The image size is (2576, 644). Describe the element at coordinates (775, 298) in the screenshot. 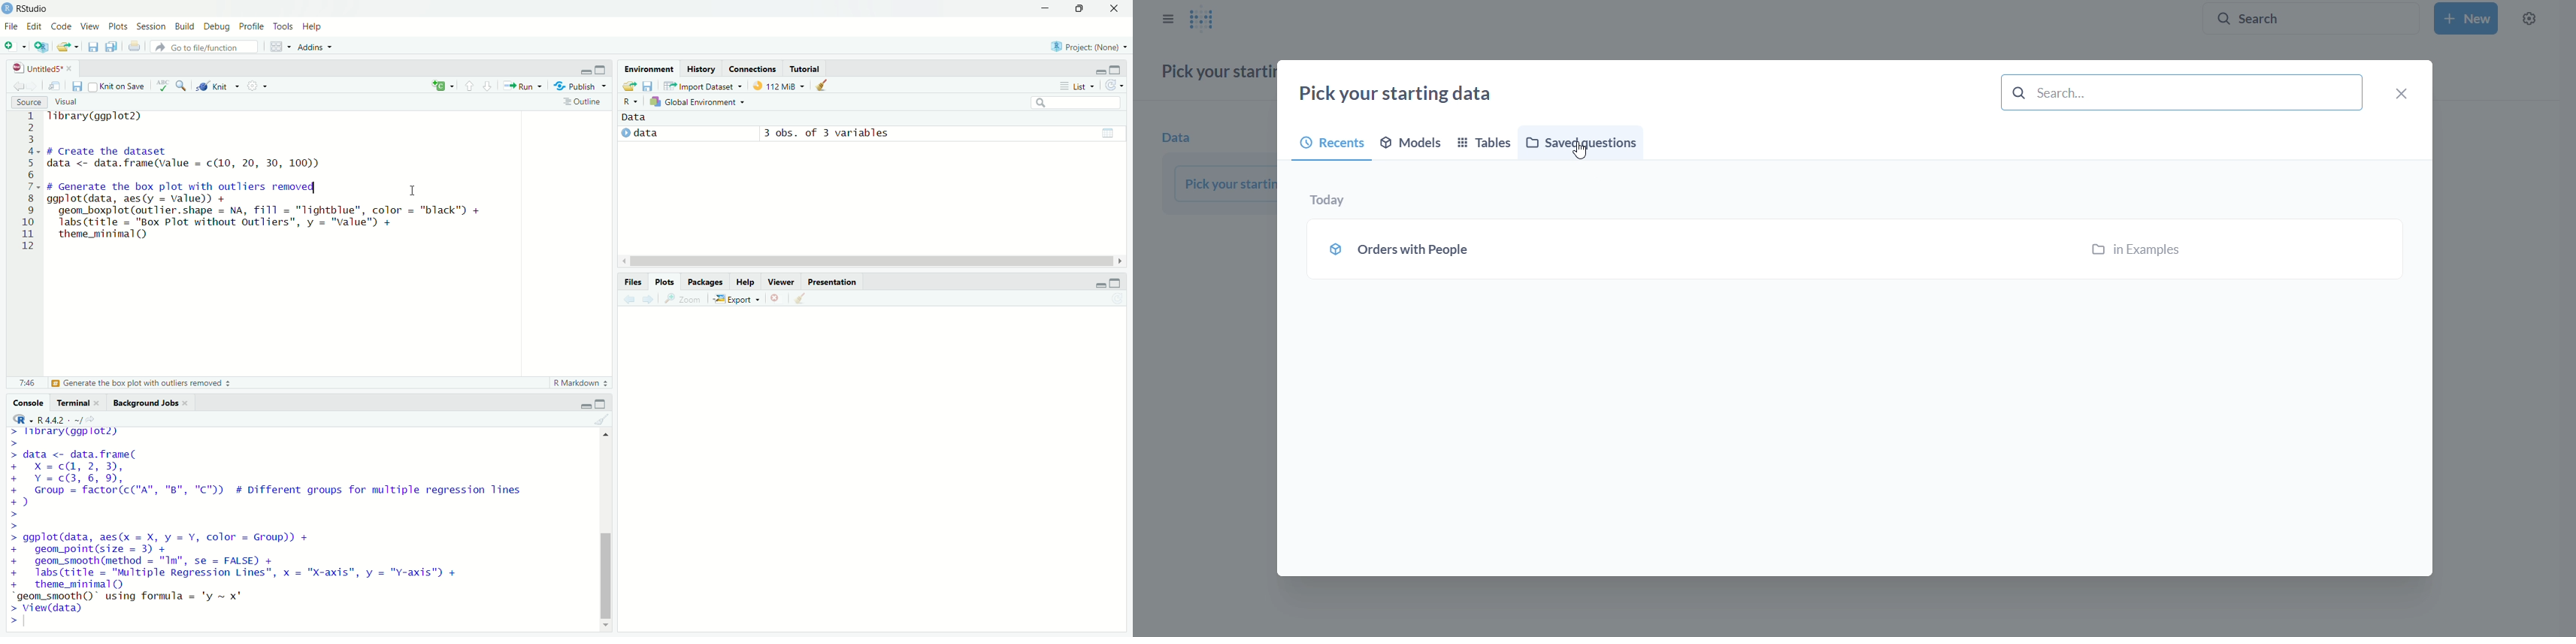

I see `close` at that location.